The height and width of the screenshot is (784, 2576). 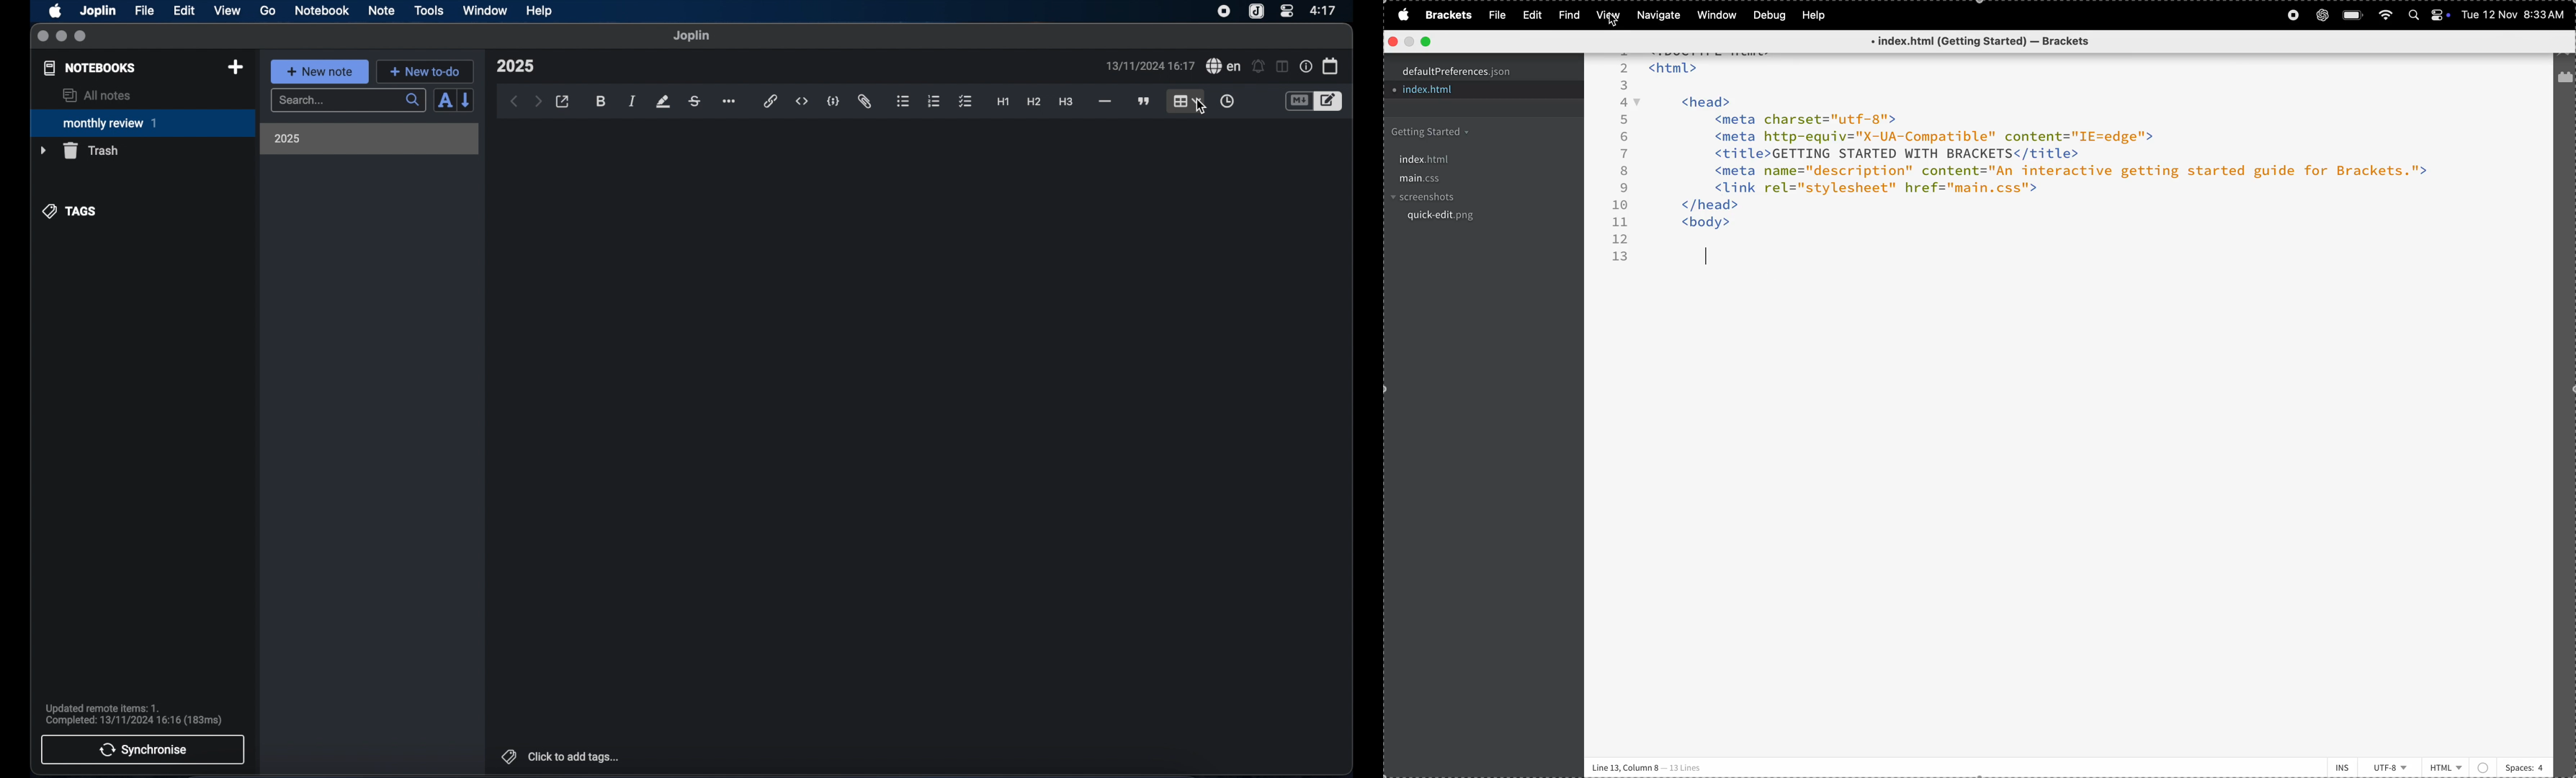 What do you see at coordinates (185, 11) in the screenshot?
I see `edit` at bounding box center [185, 11].